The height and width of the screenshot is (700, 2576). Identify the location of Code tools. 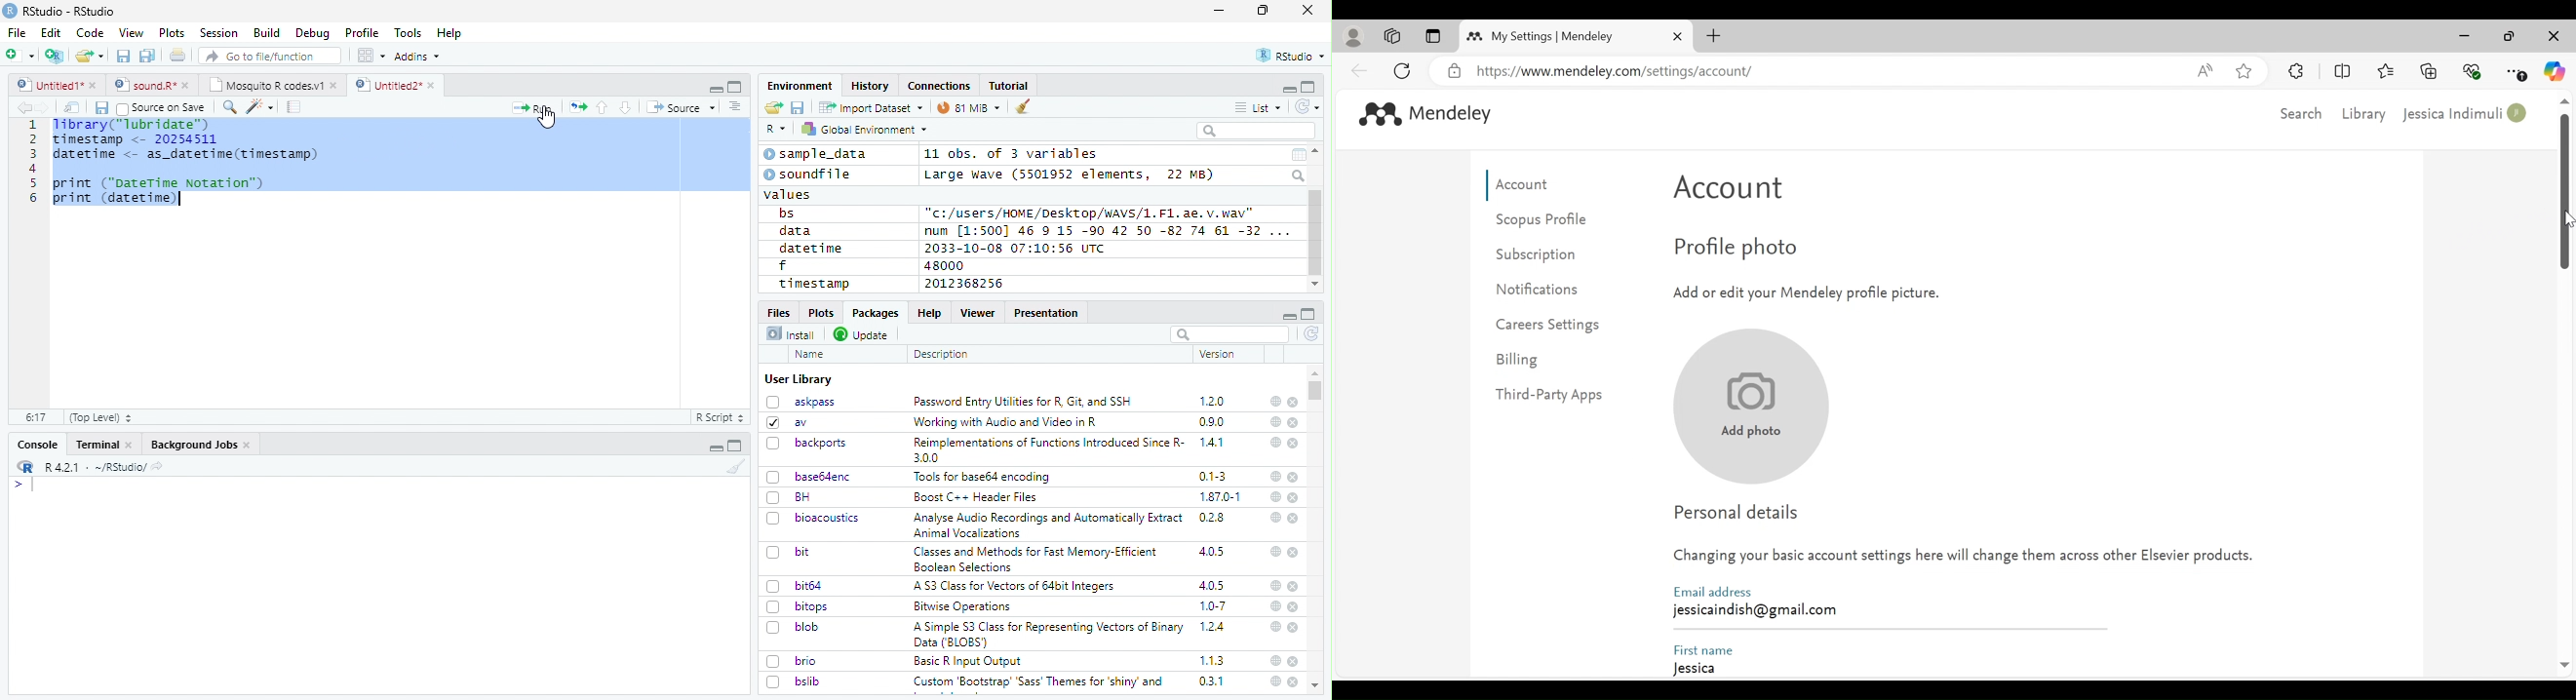
(258, 106).